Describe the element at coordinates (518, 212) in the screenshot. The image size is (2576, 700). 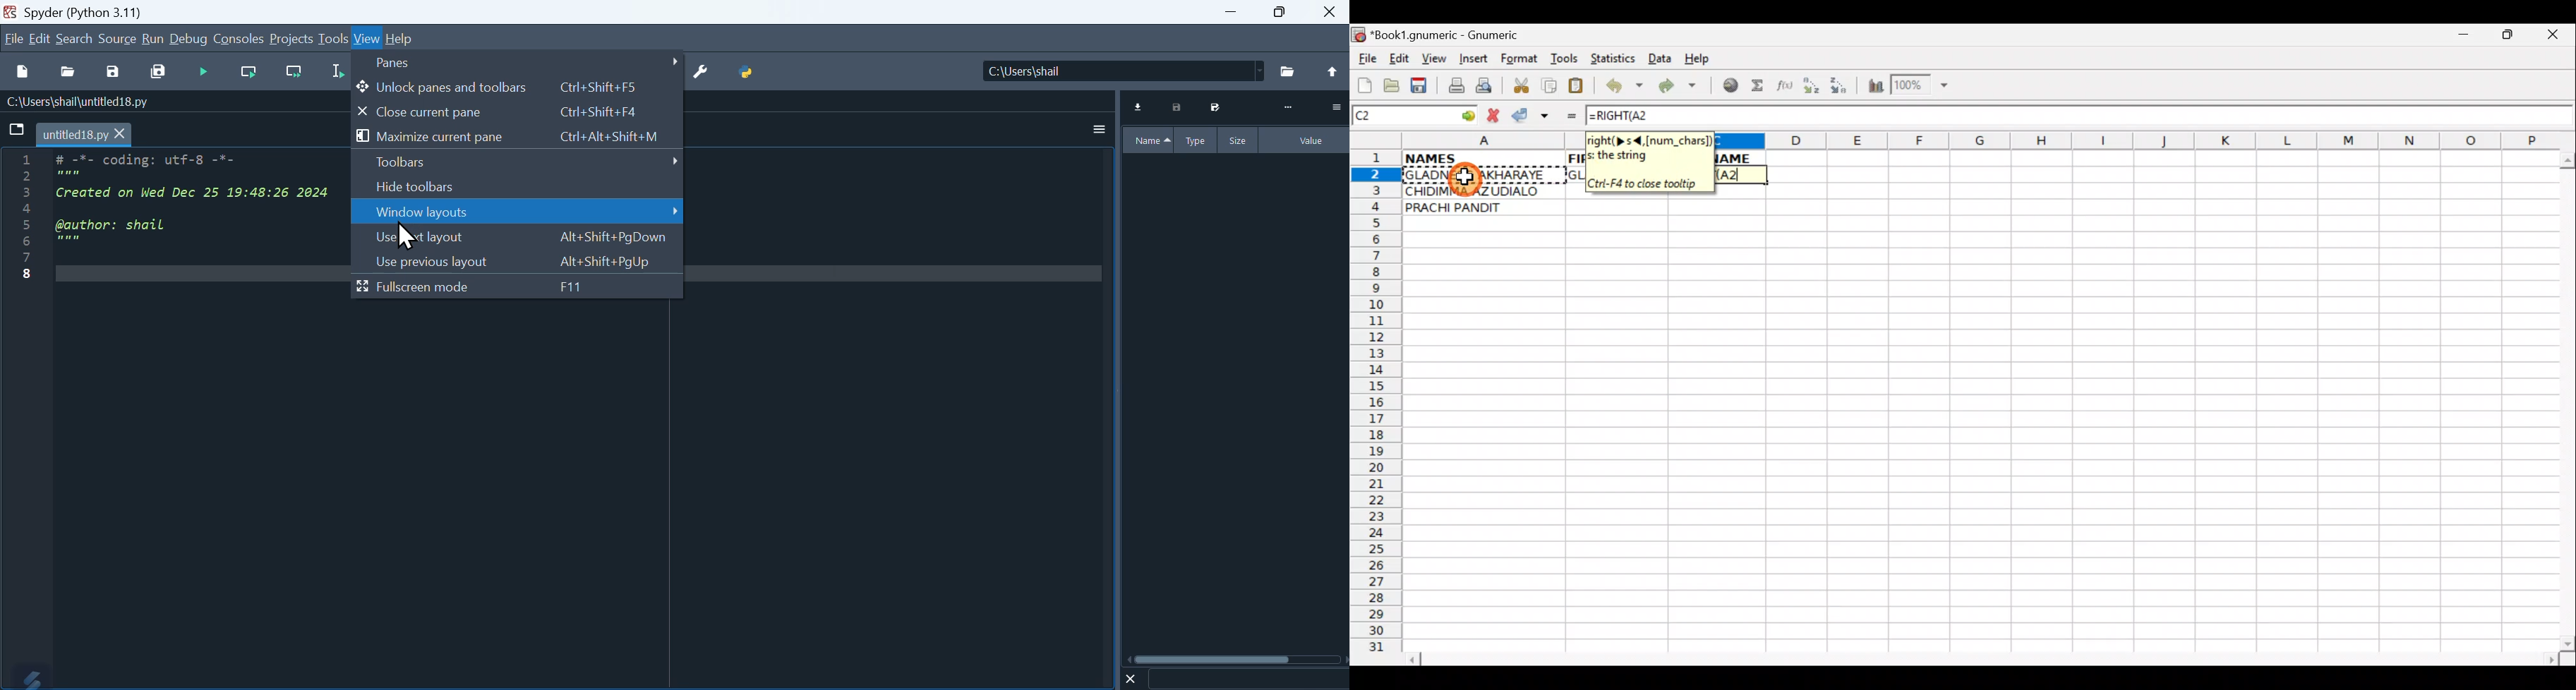
I see `Window layouts` at that location.